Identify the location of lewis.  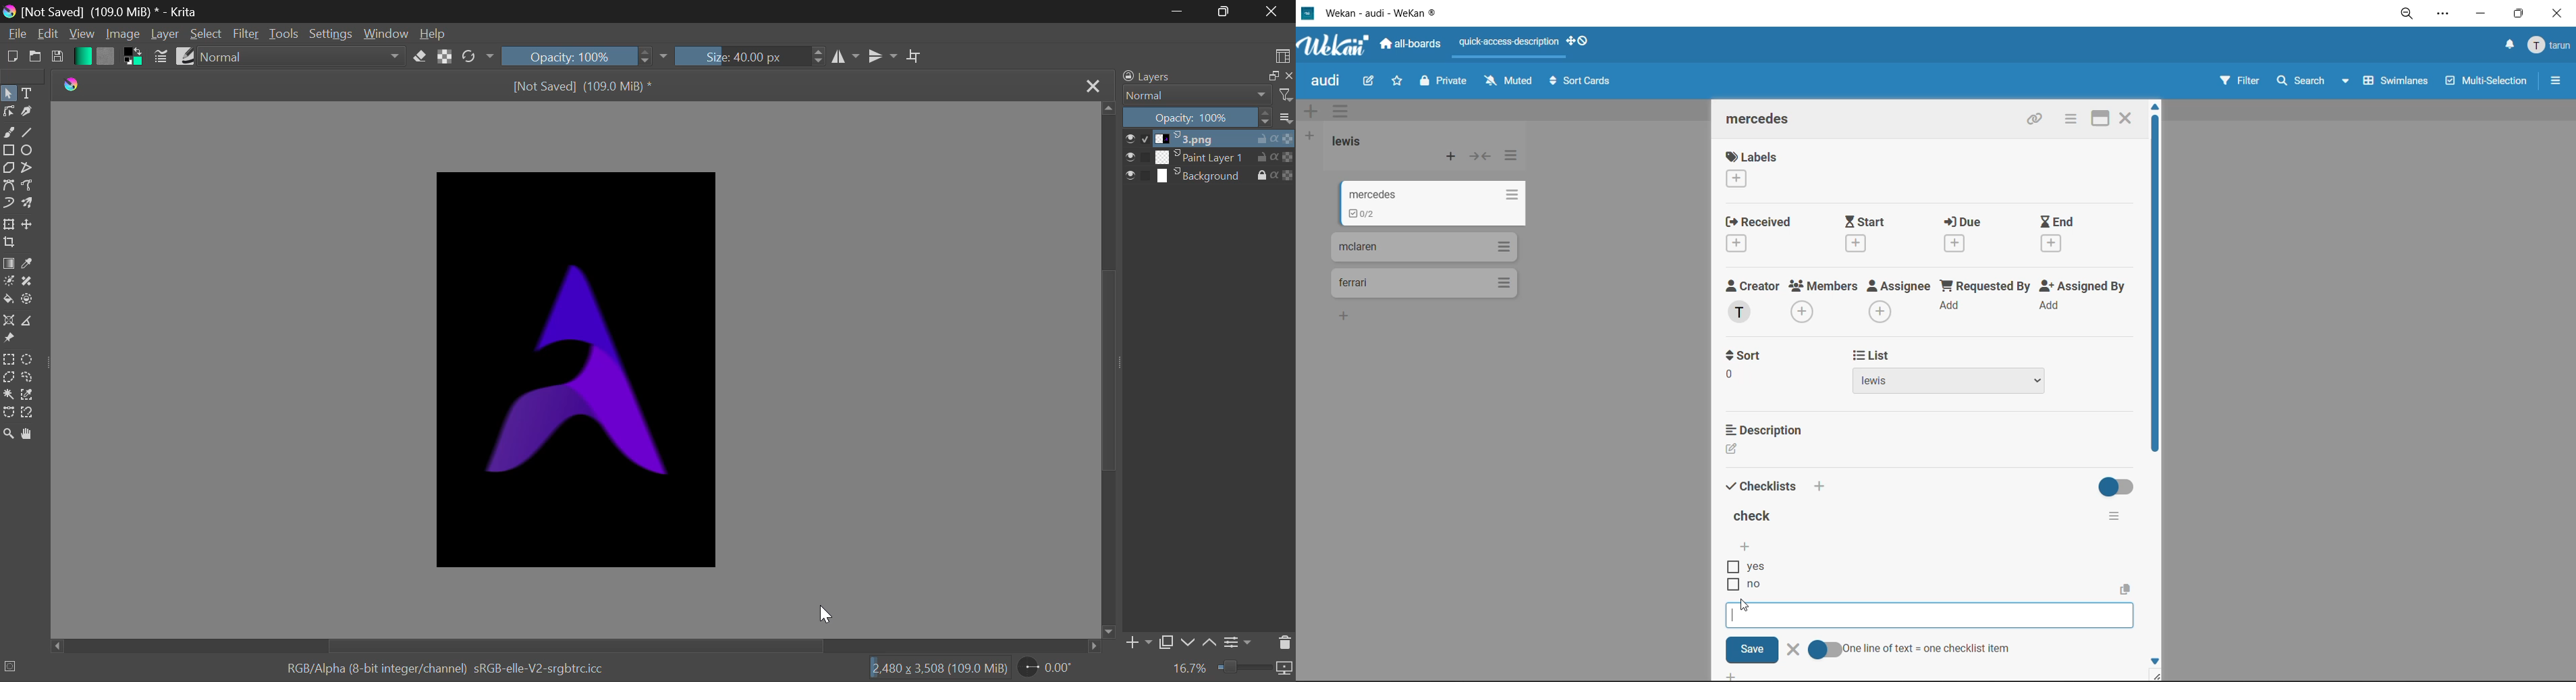
(1949, 382).